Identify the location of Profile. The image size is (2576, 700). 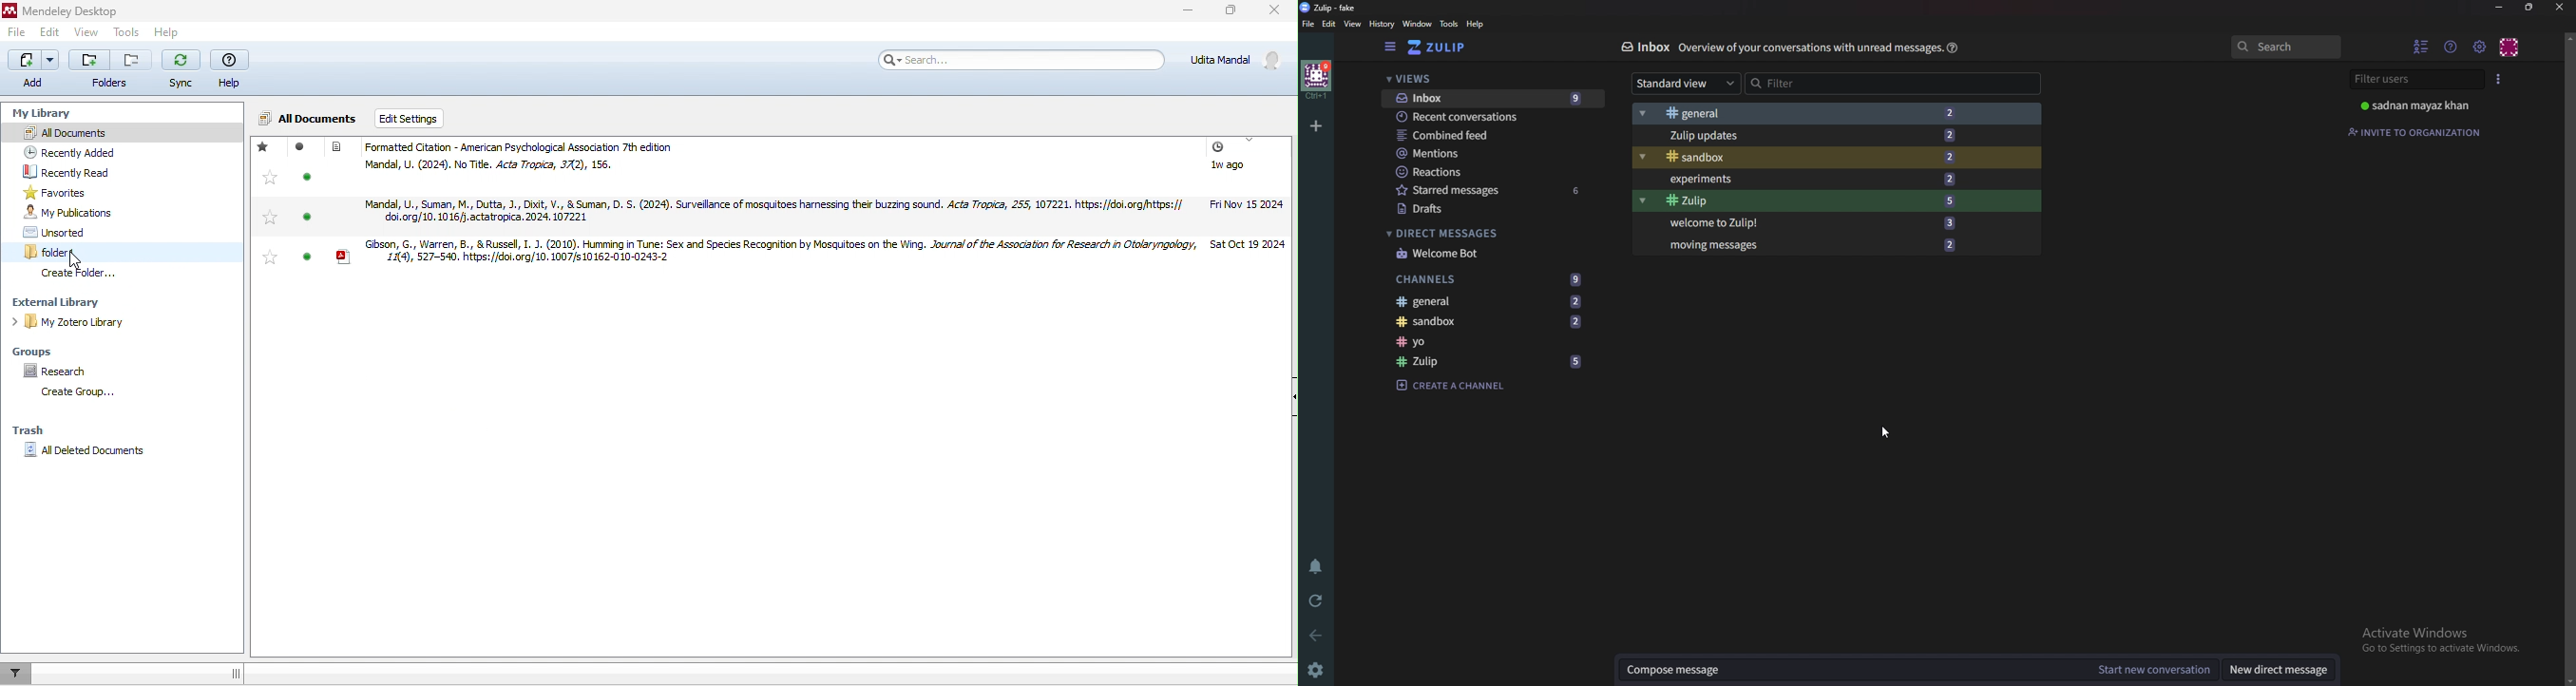
(2424, 105).